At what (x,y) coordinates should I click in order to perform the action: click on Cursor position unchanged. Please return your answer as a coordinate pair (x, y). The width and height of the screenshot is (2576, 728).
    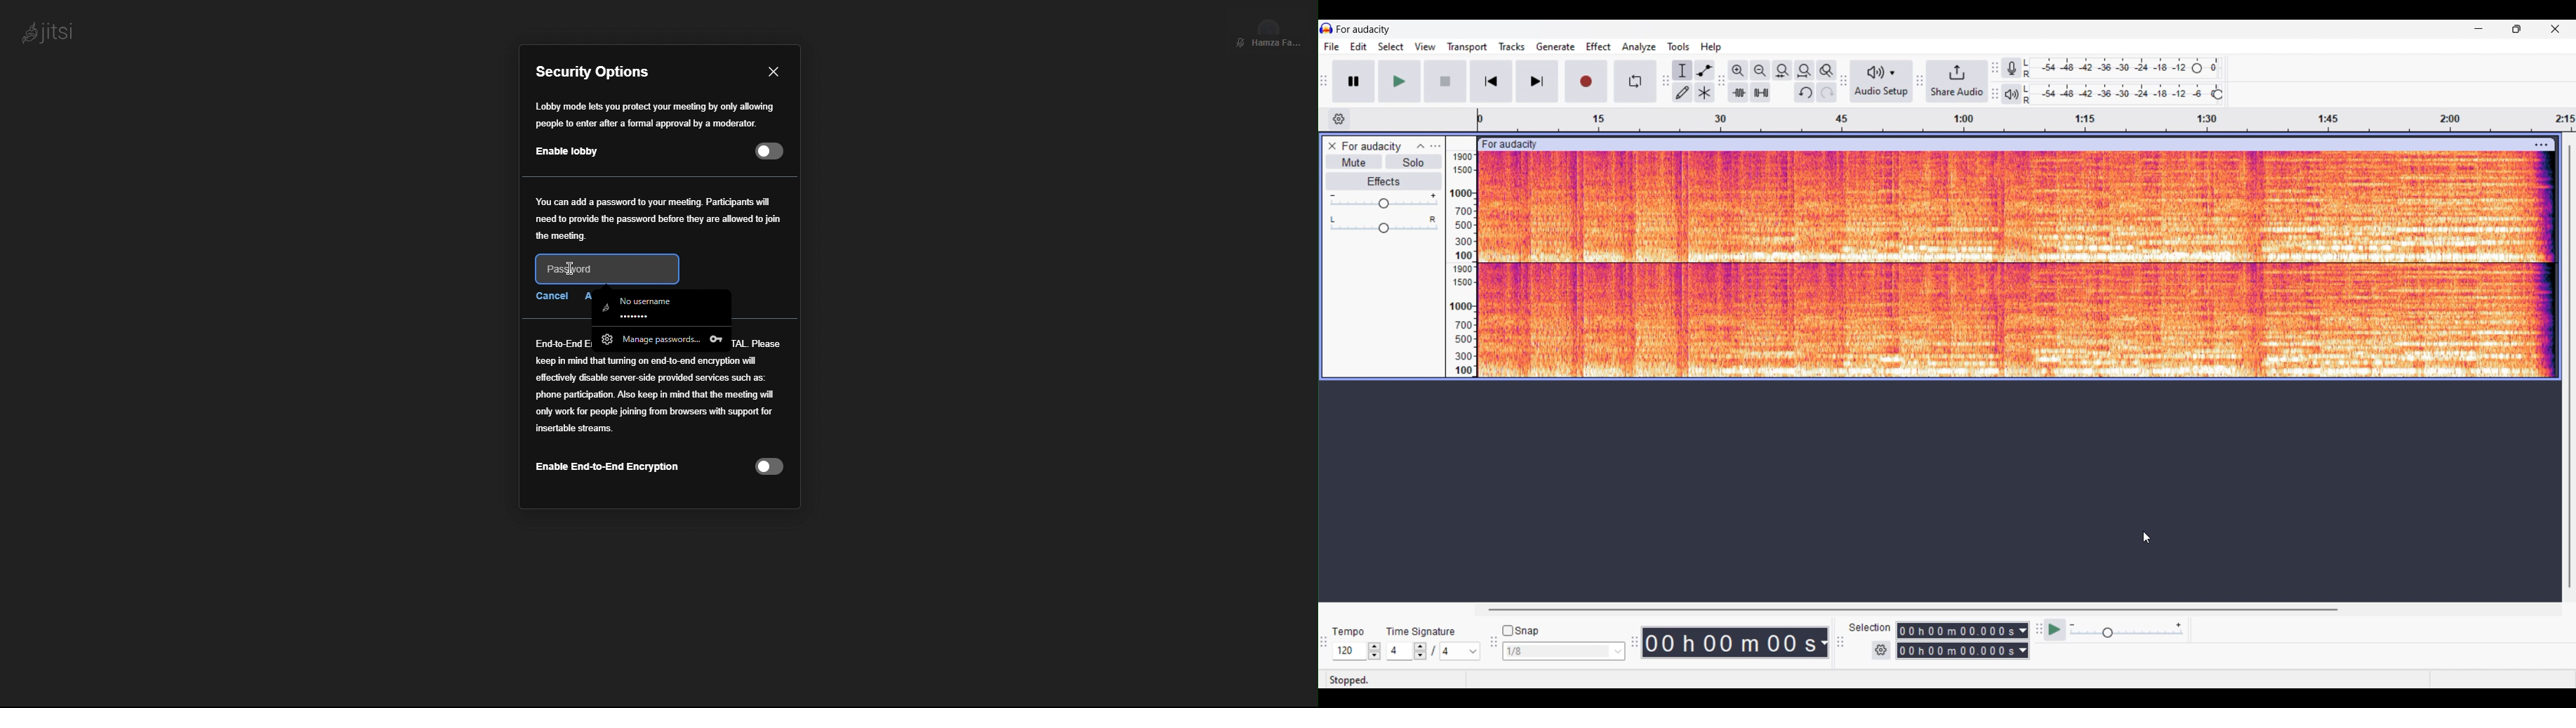
    Looking at the image, I should click on (2147, 538).